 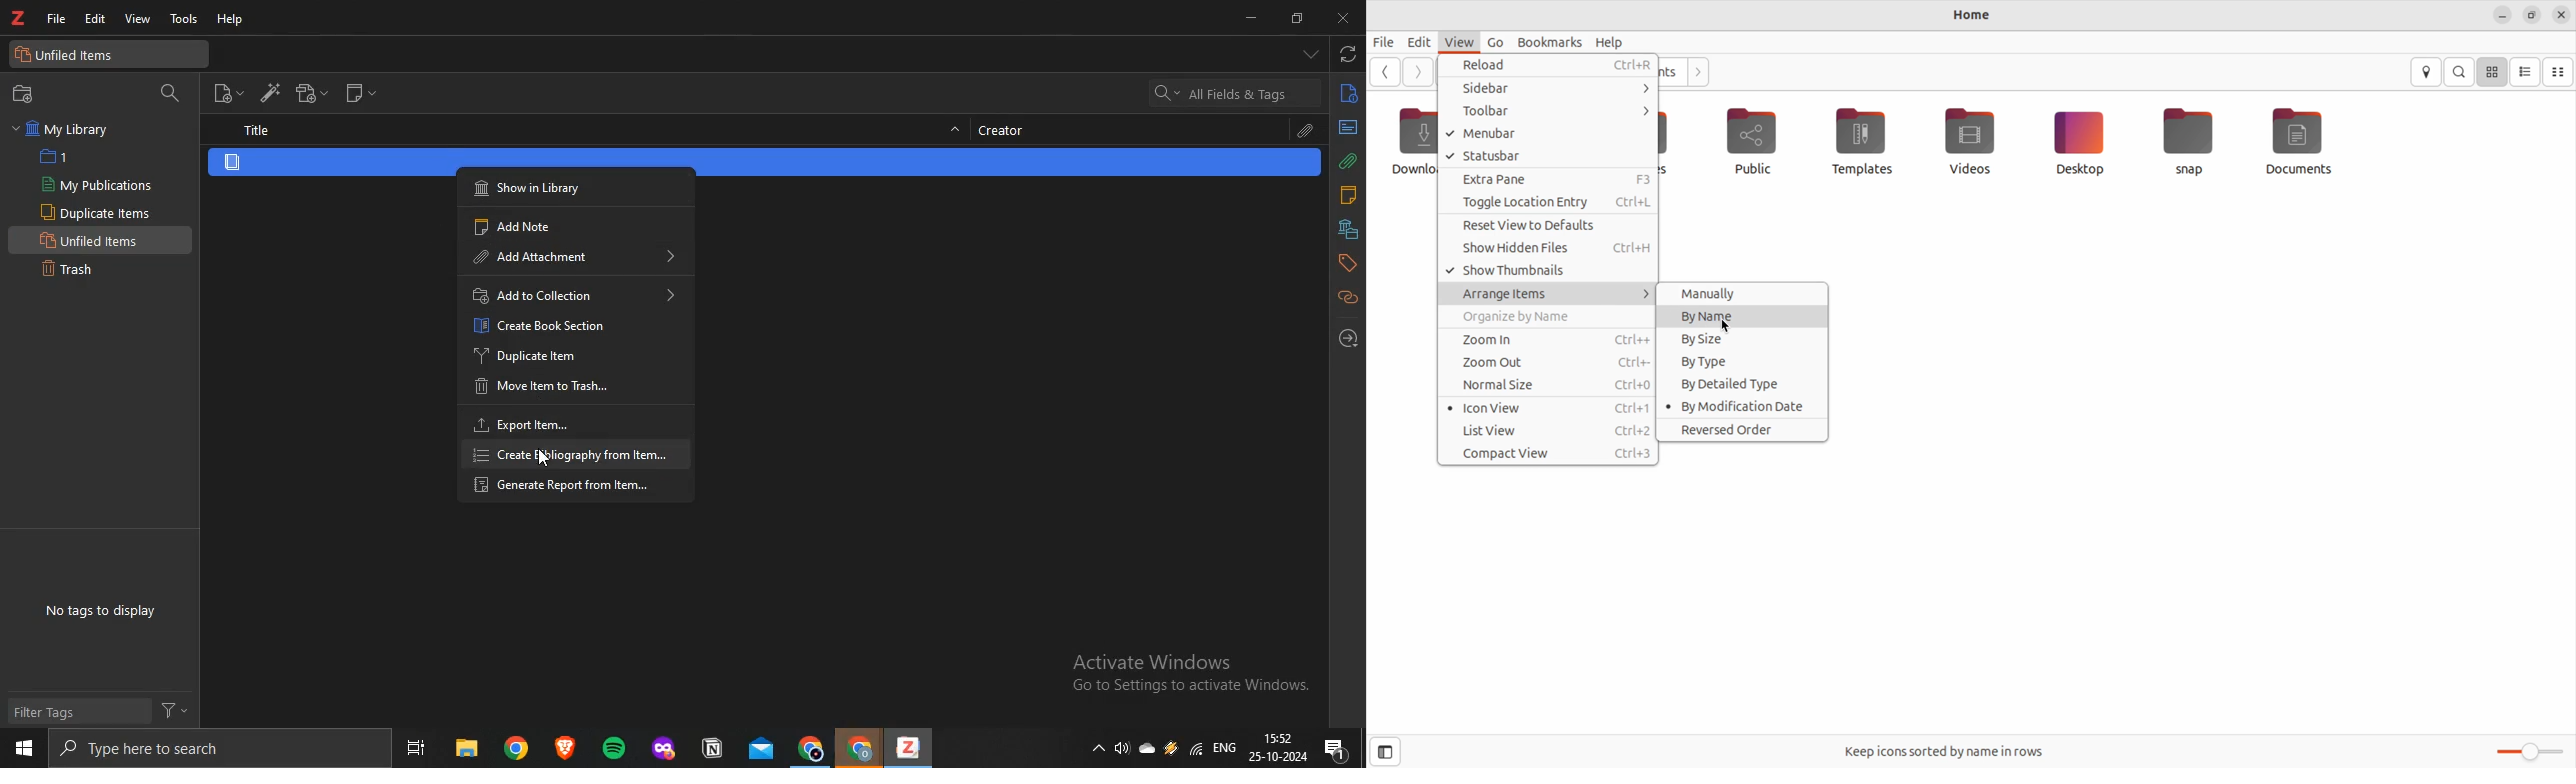 I want to click on new collection, so click(x=27, y=94).